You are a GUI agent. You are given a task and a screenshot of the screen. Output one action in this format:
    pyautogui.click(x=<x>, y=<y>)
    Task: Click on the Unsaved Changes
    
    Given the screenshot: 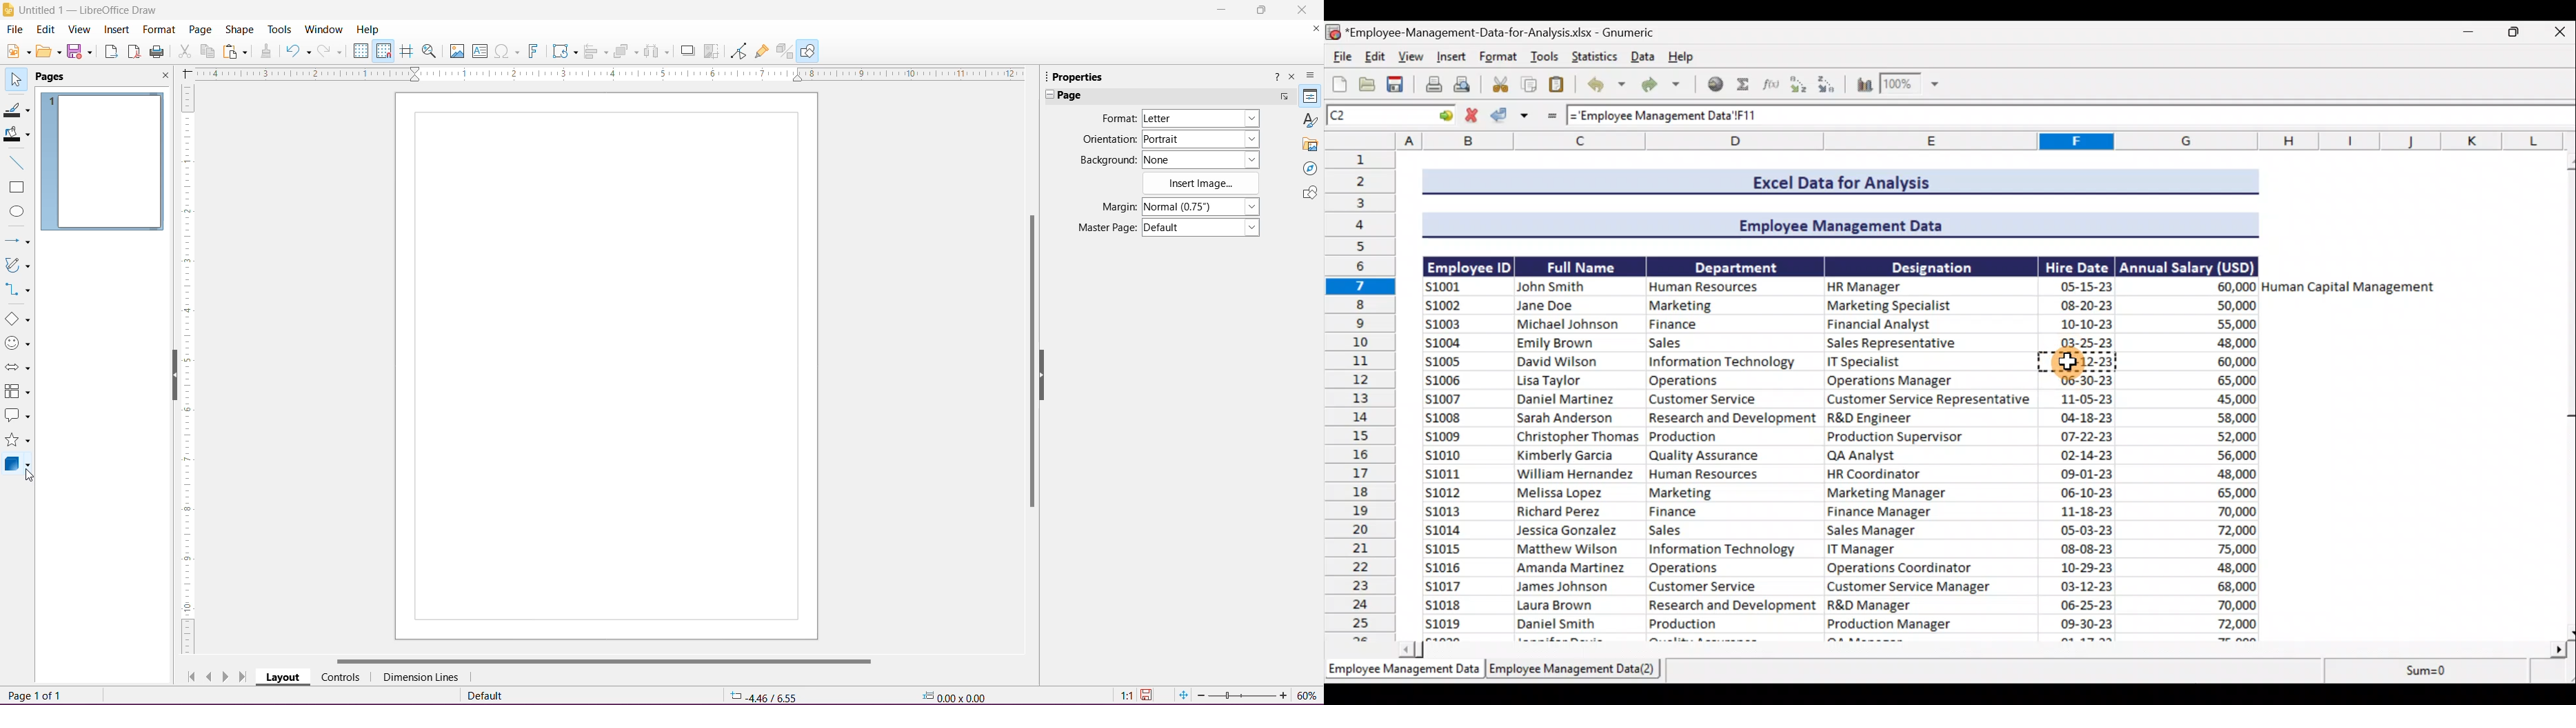 What is the action you would take?
    pyautogui.click(x=1148, y=696)
    